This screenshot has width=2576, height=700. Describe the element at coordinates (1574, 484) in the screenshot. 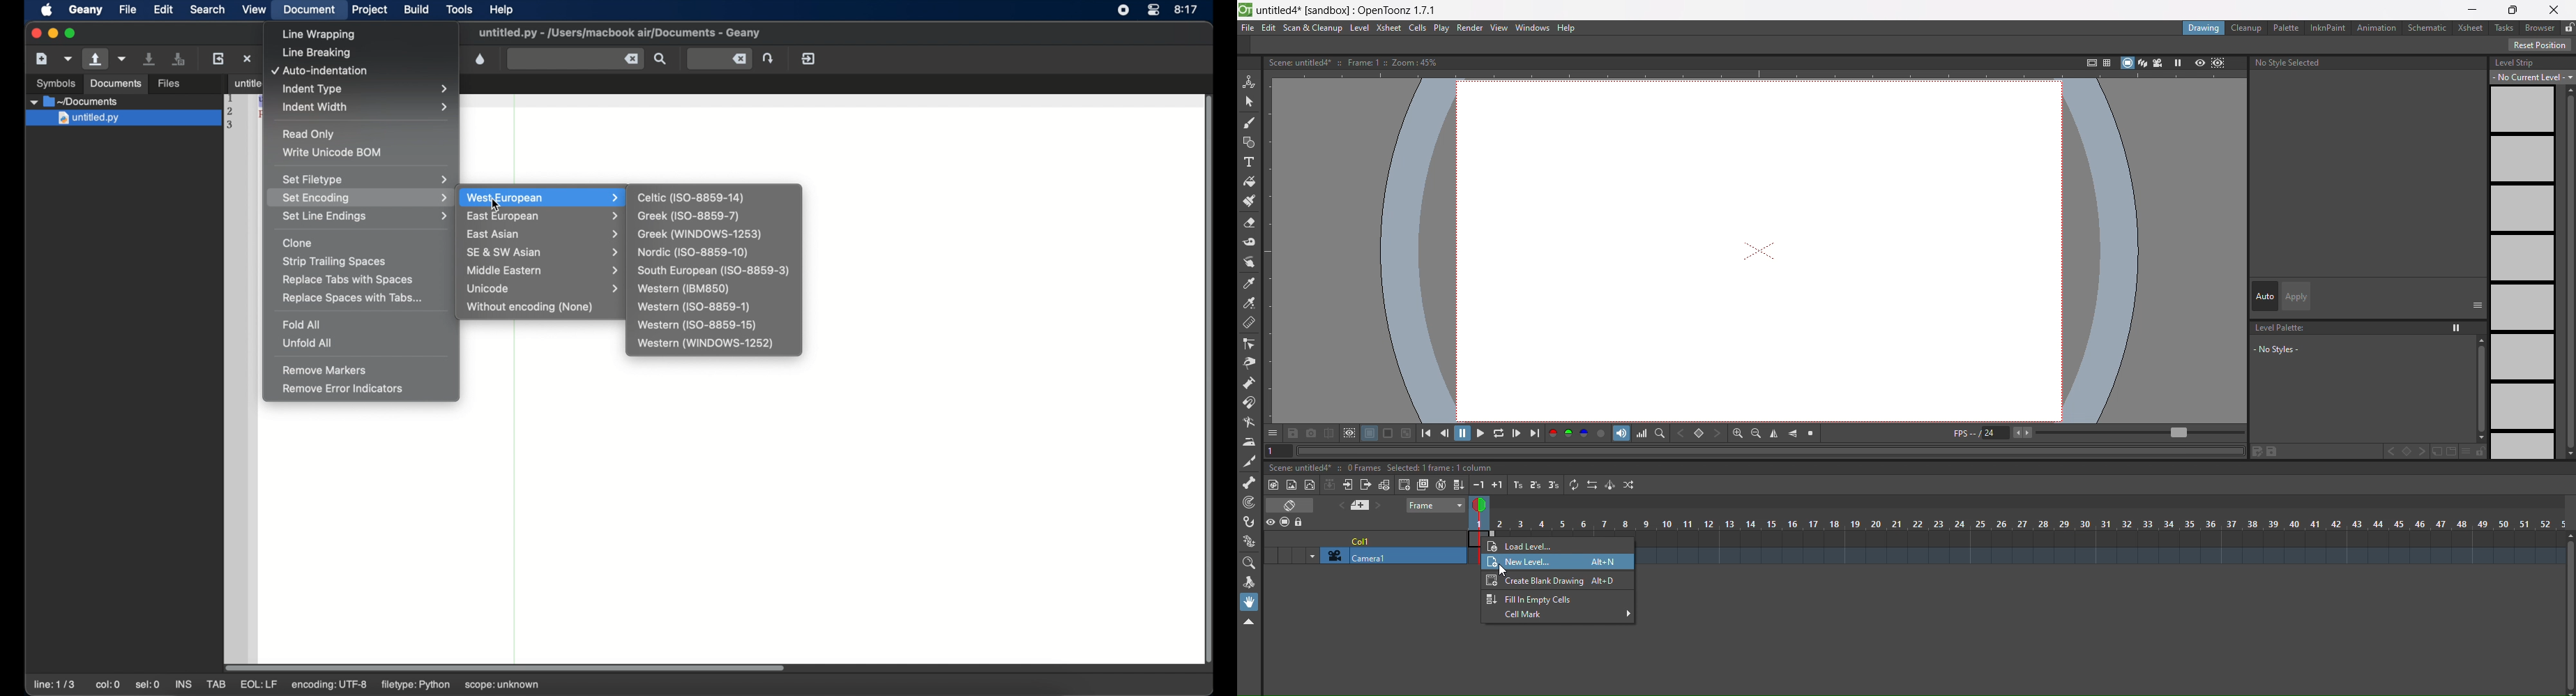

I see `repeat` at that location.